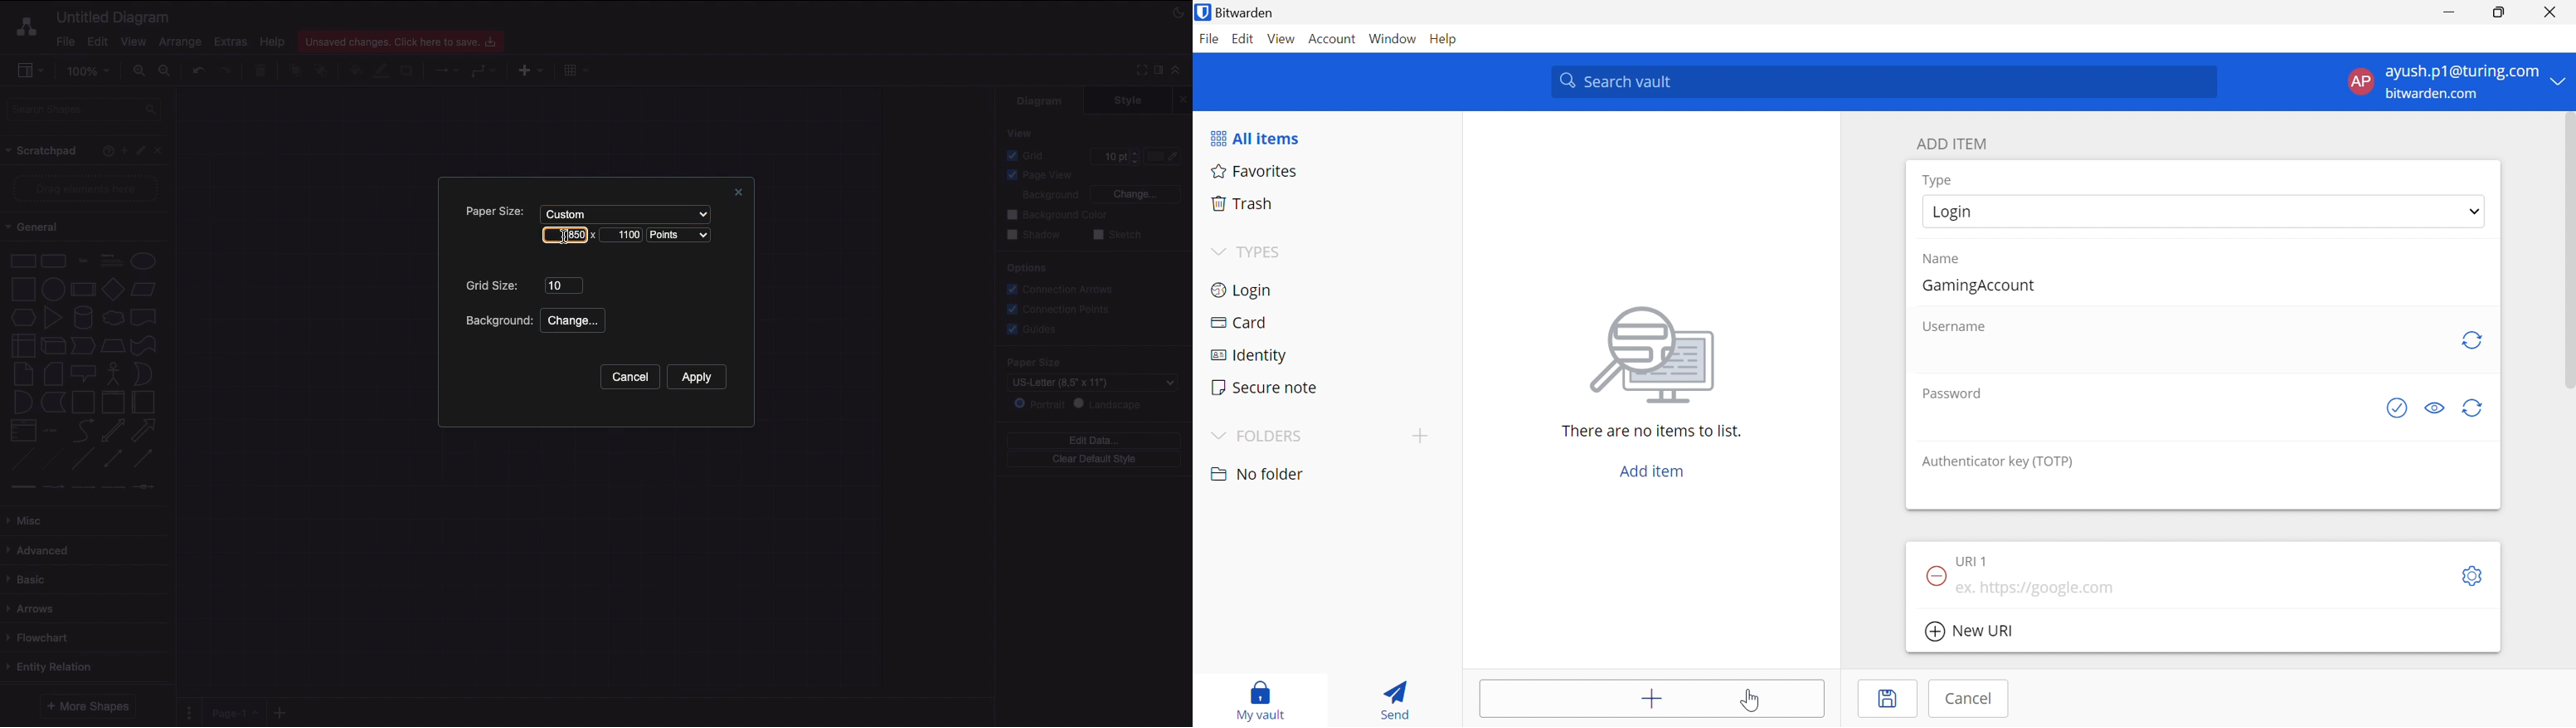 This screenshot has width=2576, height=728. I want to click on View, so click(134, 39).